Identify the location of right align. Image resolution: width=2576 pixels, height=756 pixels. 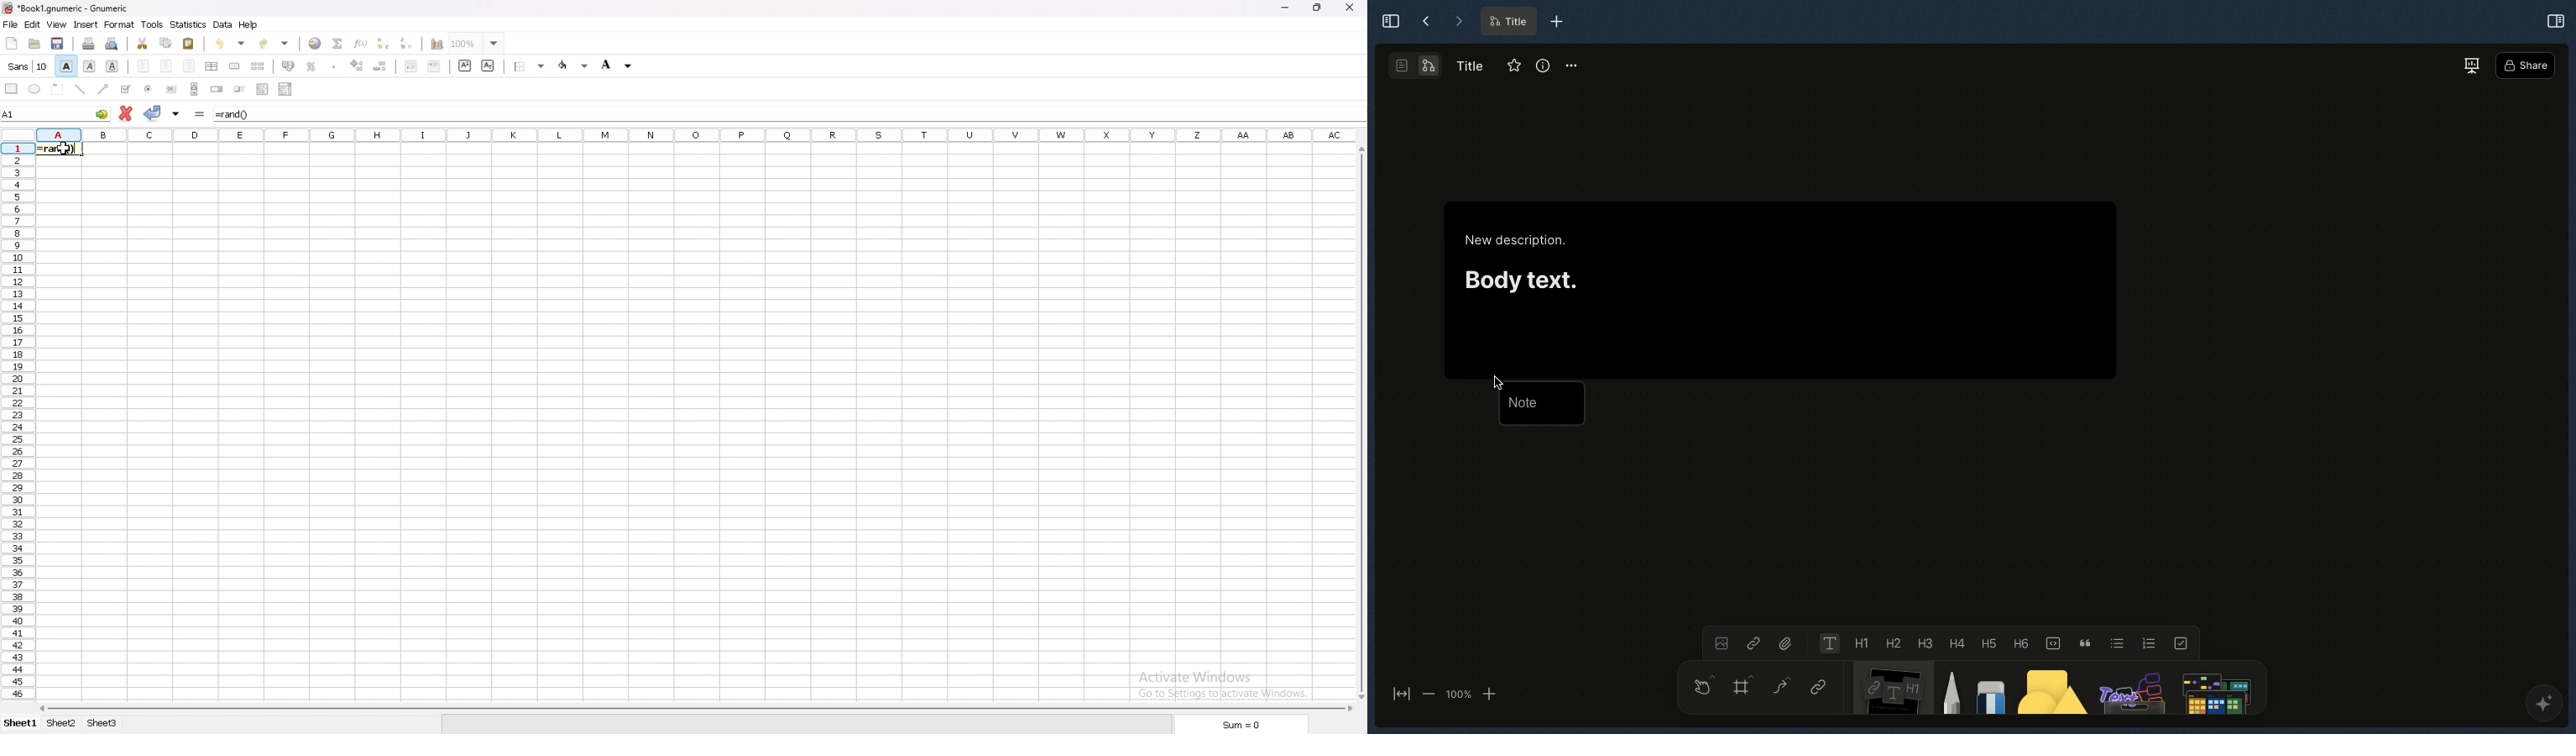
(189, 66).